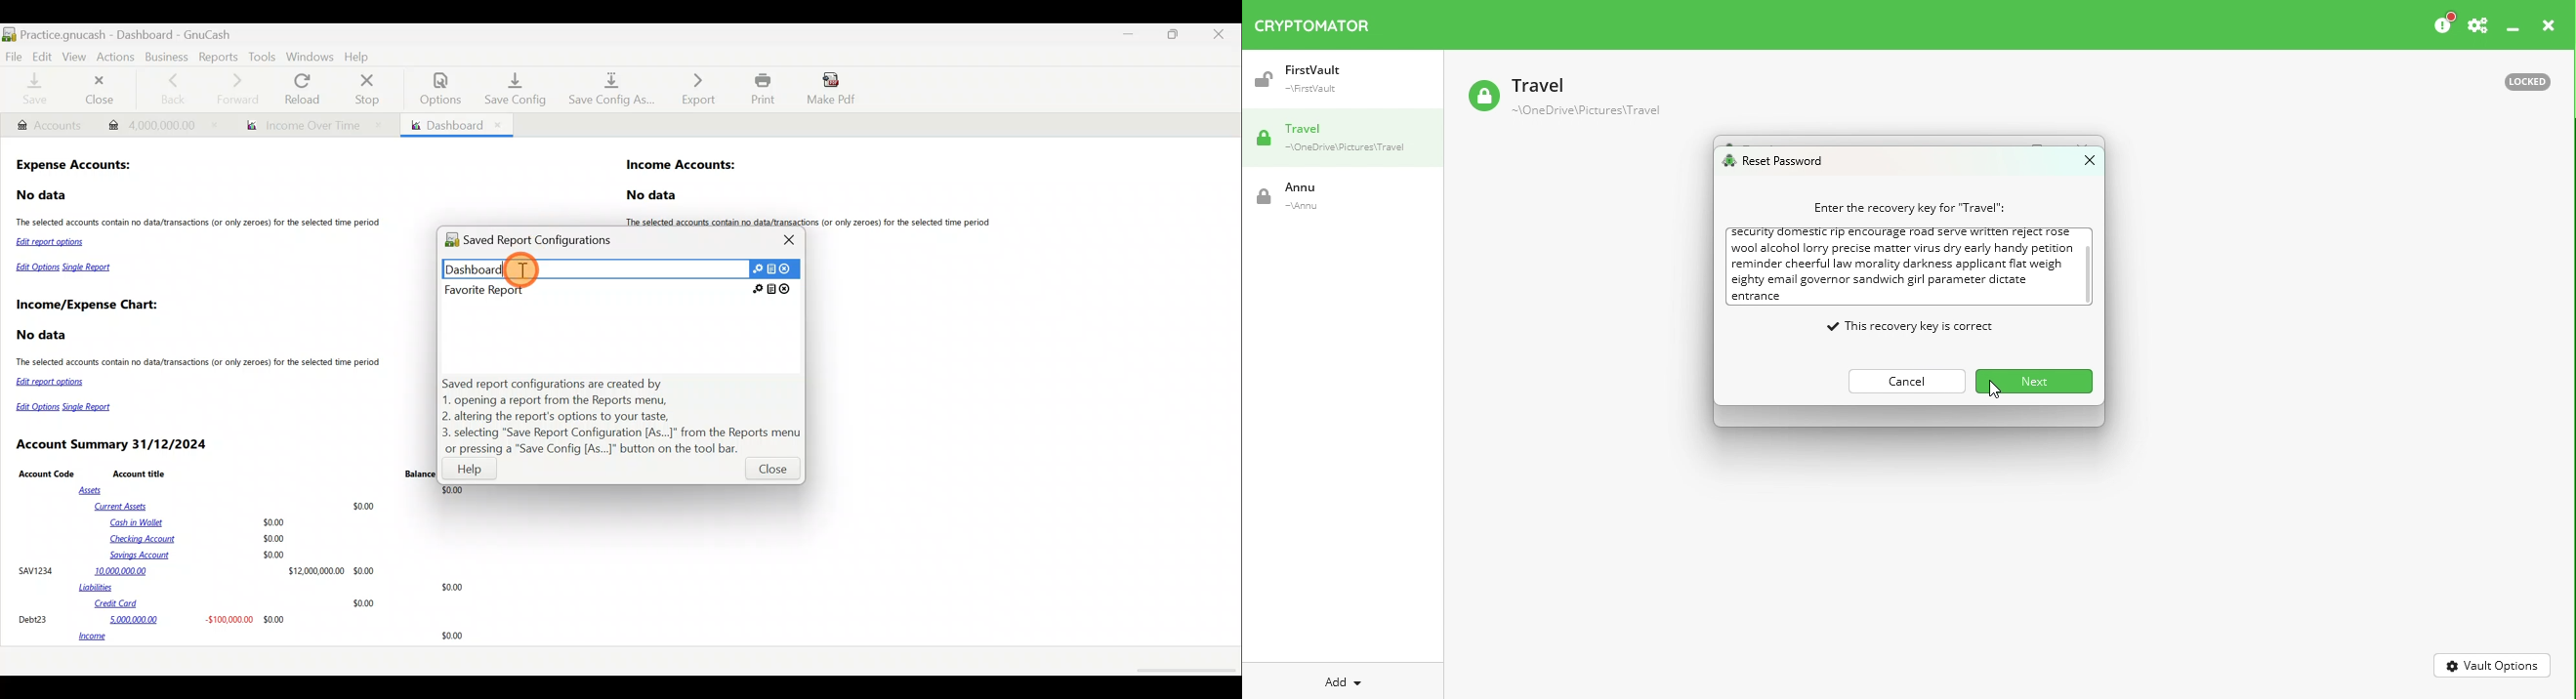  Describe the element at coordinates (153, 619) in the screenshot. I see `Debt23 5,000,000.00 -$100,000.00 $0.00` at that location.